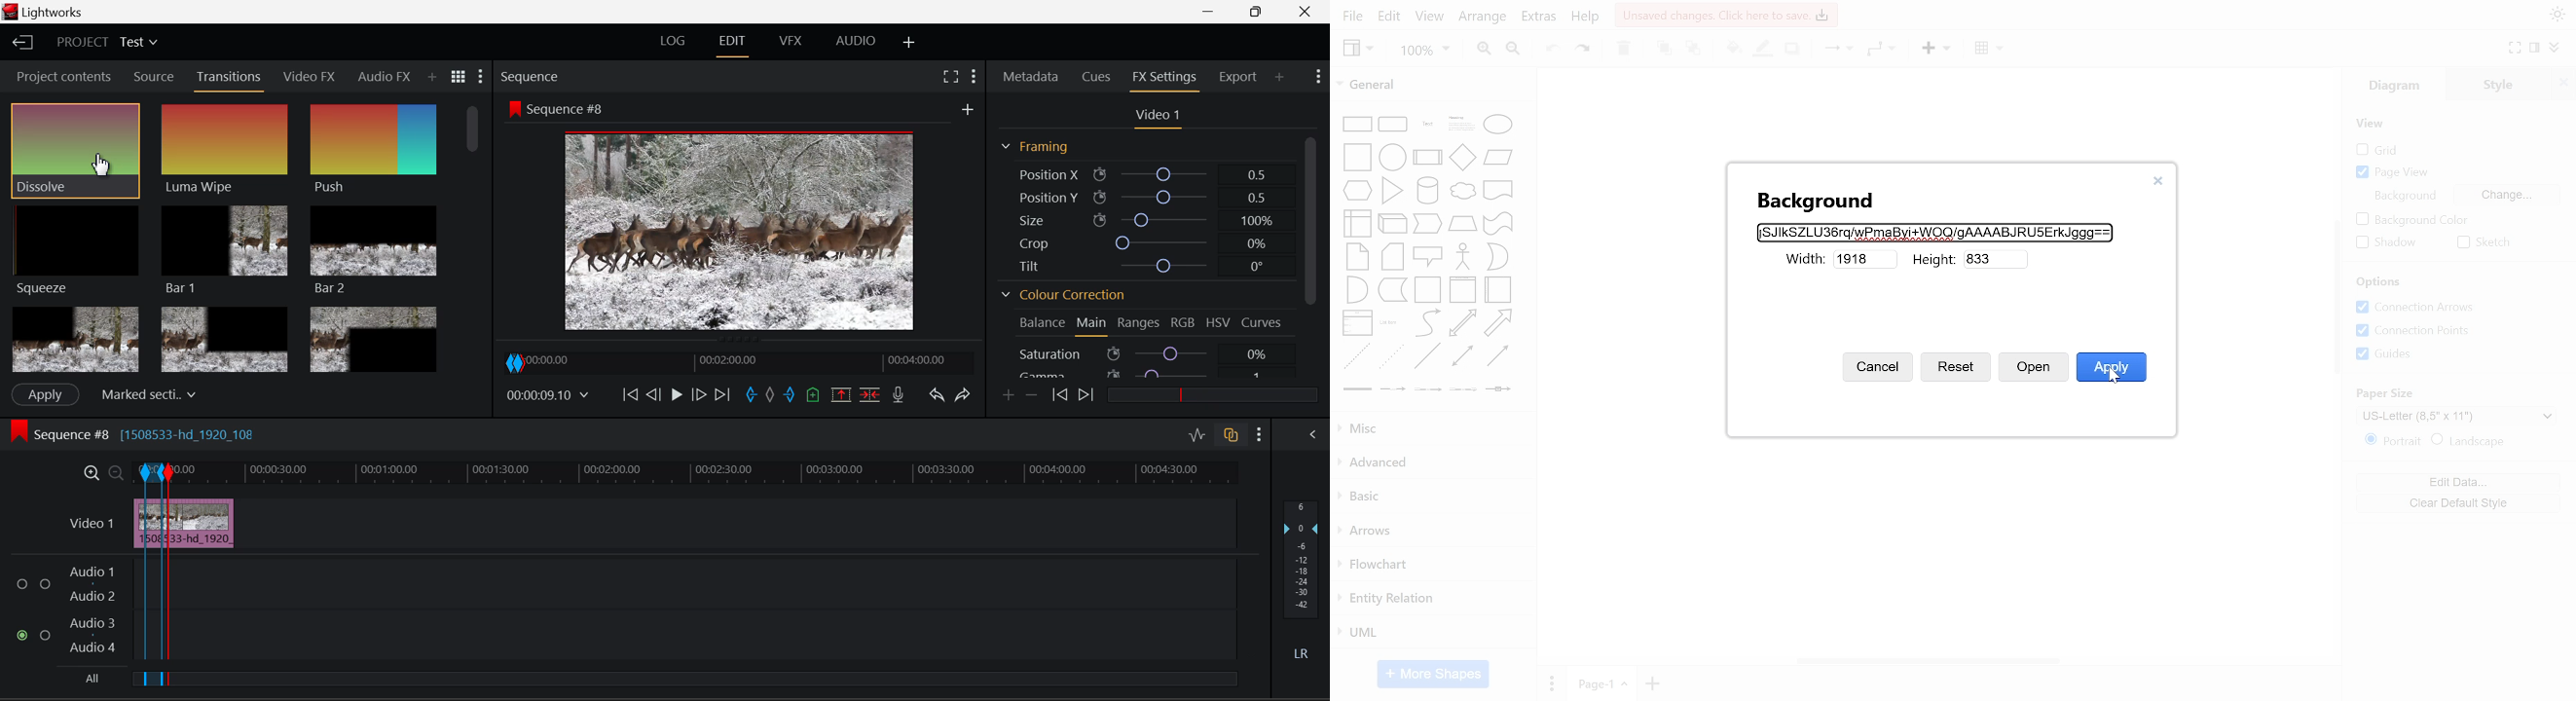 This screenshot has height=728, width=2576. Describe the element at coordinates (2461, 500) in the screenshot. I see `clear default style` at that location.